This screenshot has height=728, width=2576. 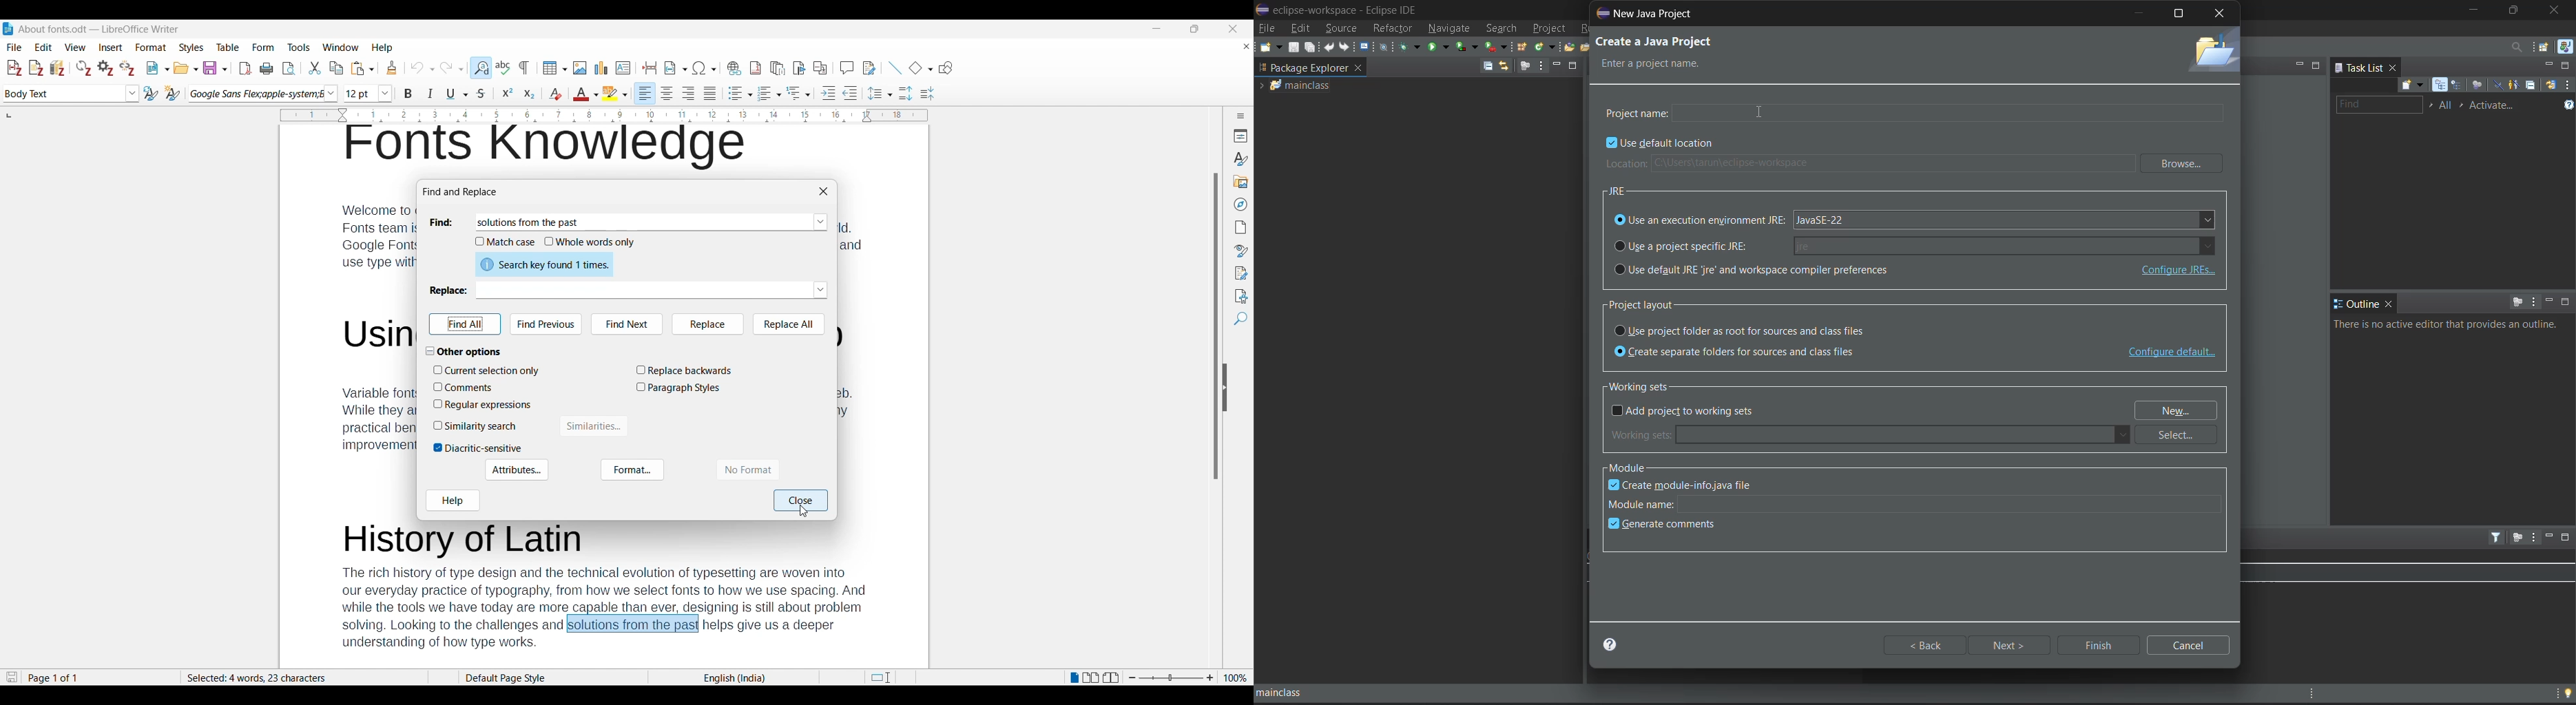 I want to click on eclipse-workspace - Eclipse IDE, so click(x=1340, y=8).